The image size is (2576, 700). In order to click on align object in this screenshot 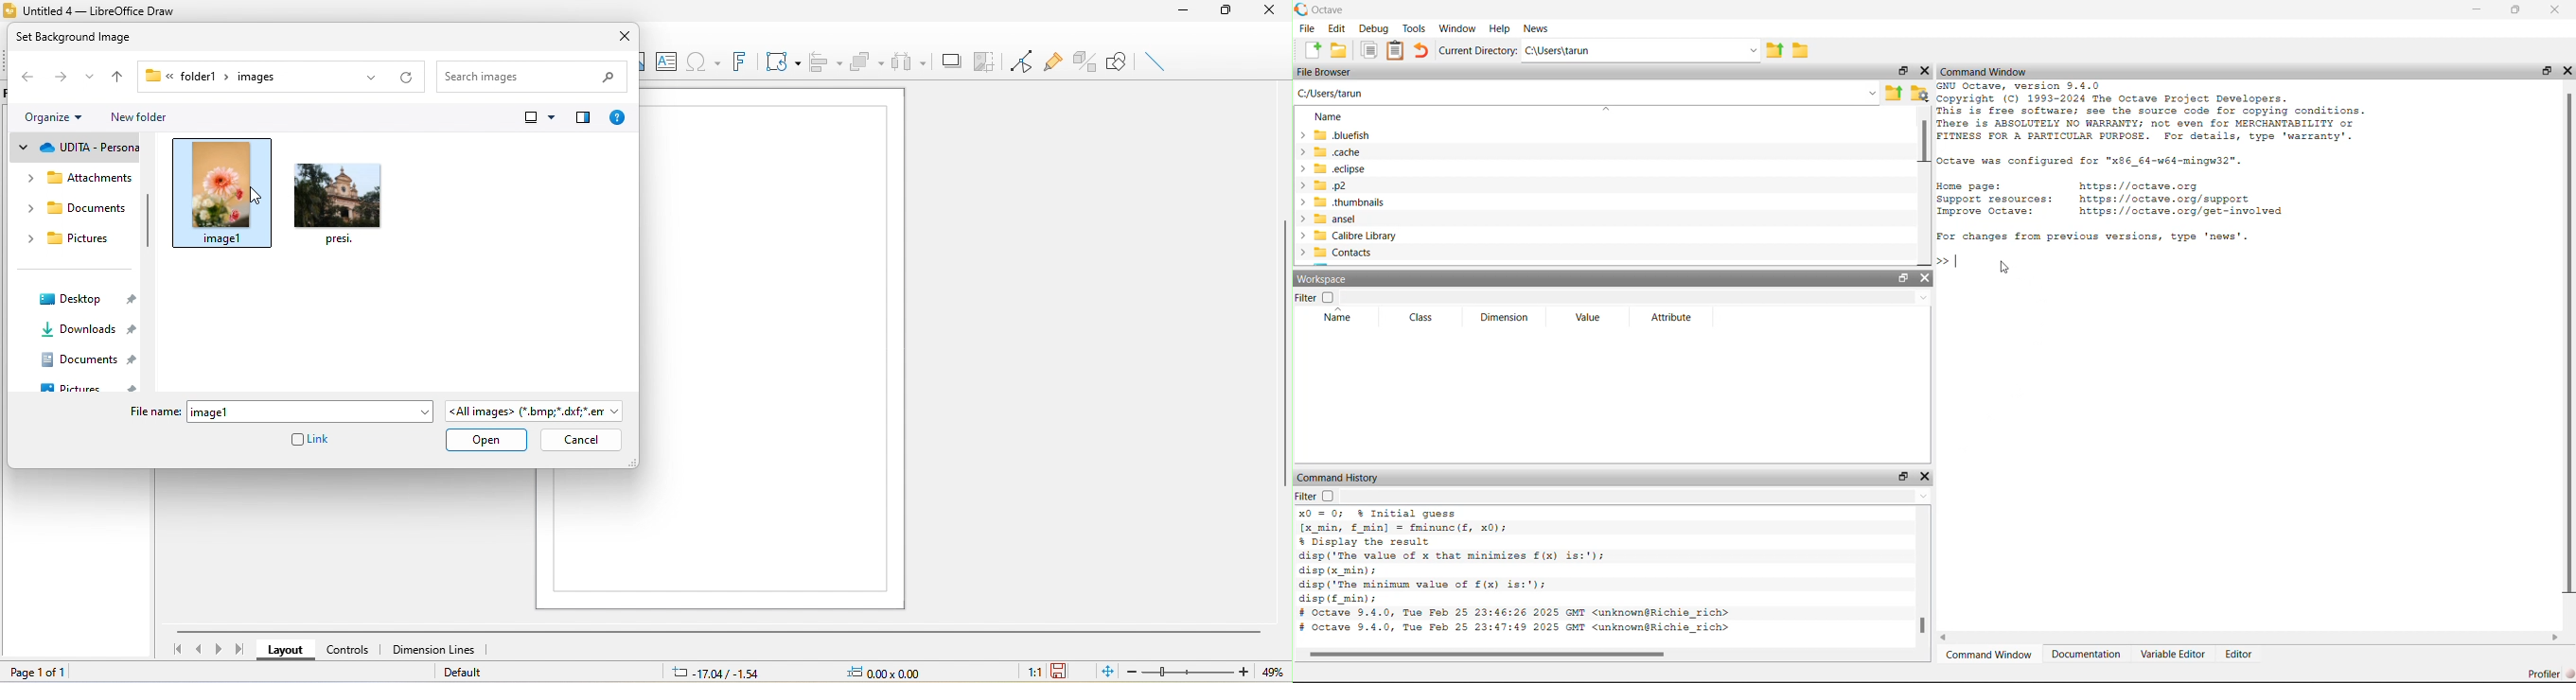, I will do `click(825, 61)`.